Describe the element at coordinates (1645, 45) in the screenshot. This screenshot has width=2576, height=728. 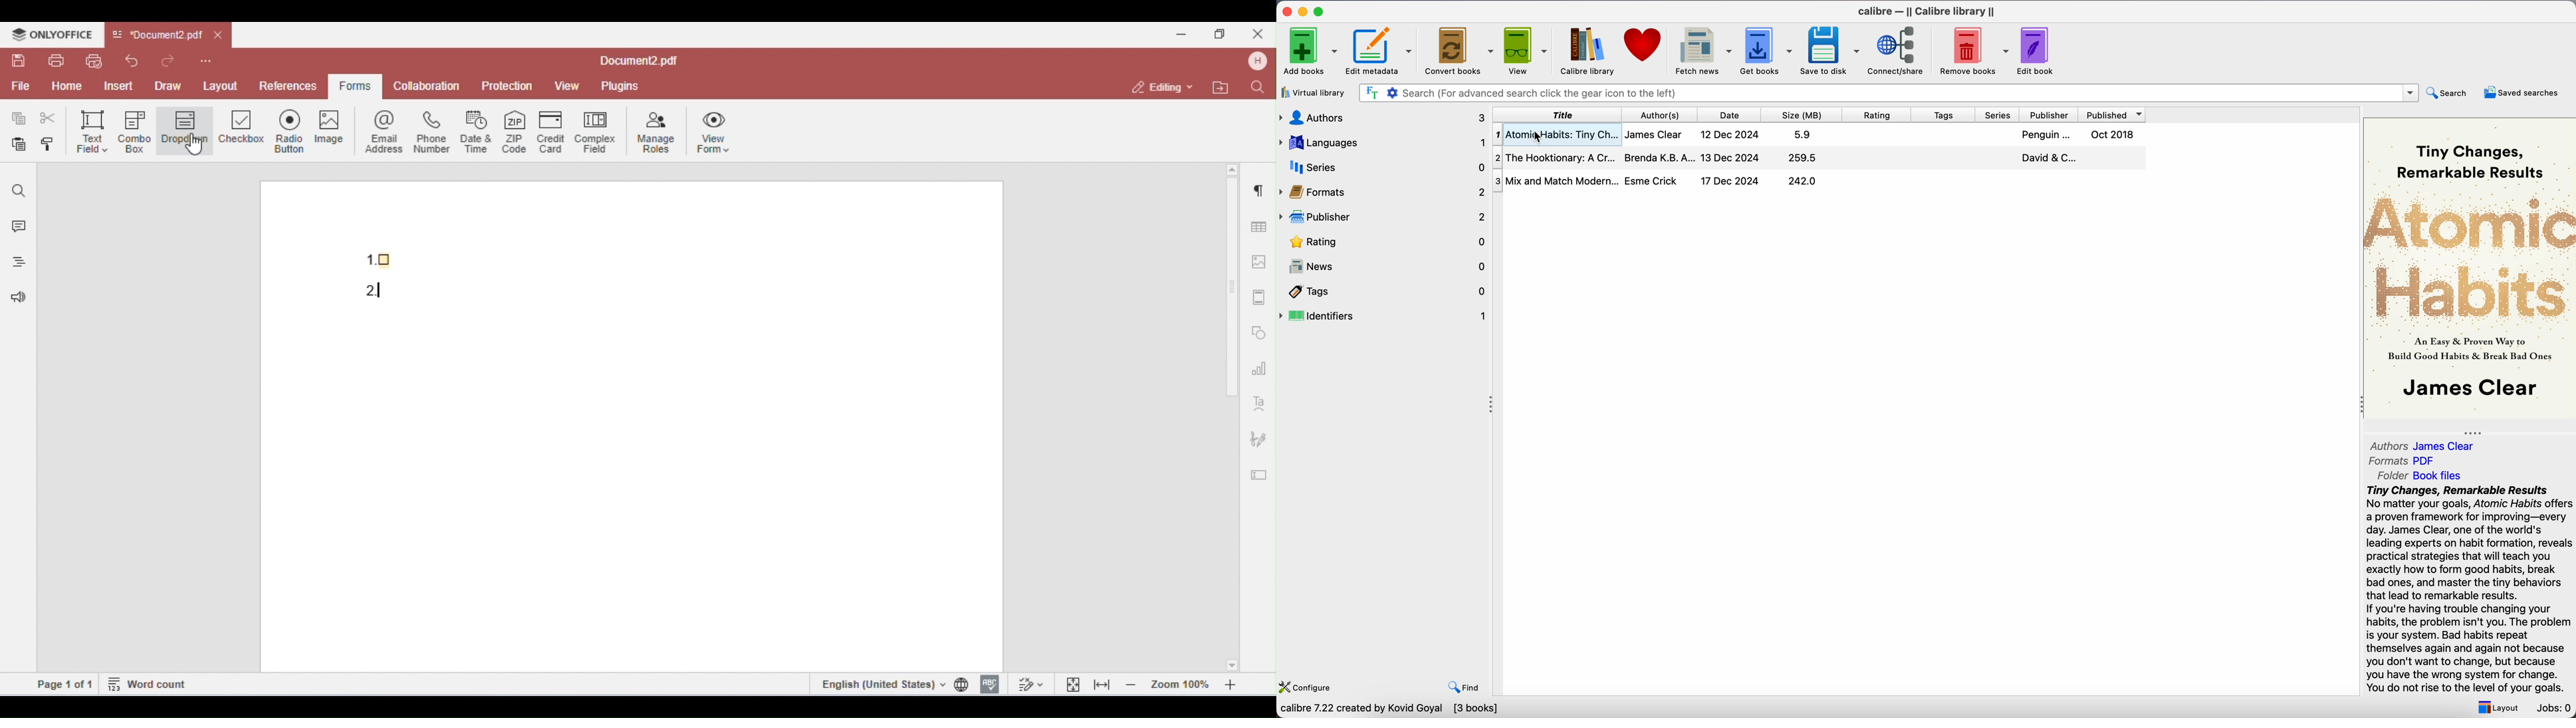
I see `donate` at that location.